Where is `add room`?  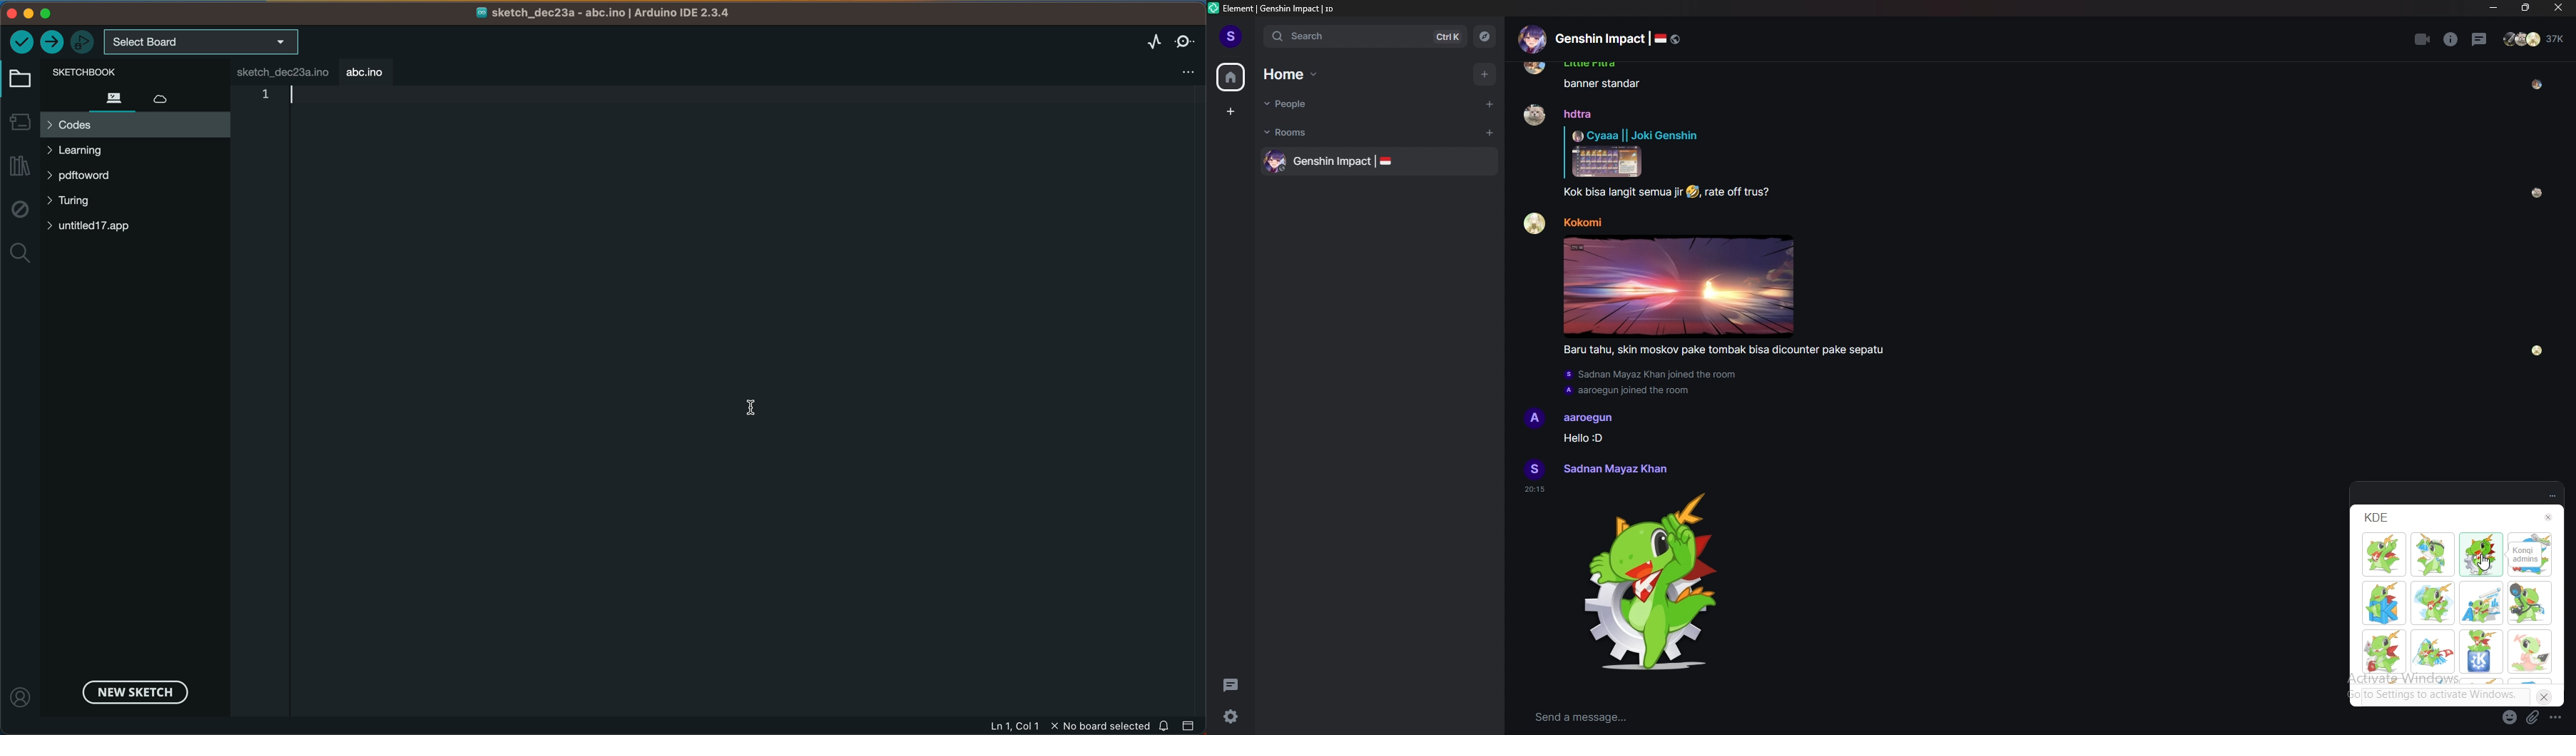 add room is located at coordinates (1490, 133).